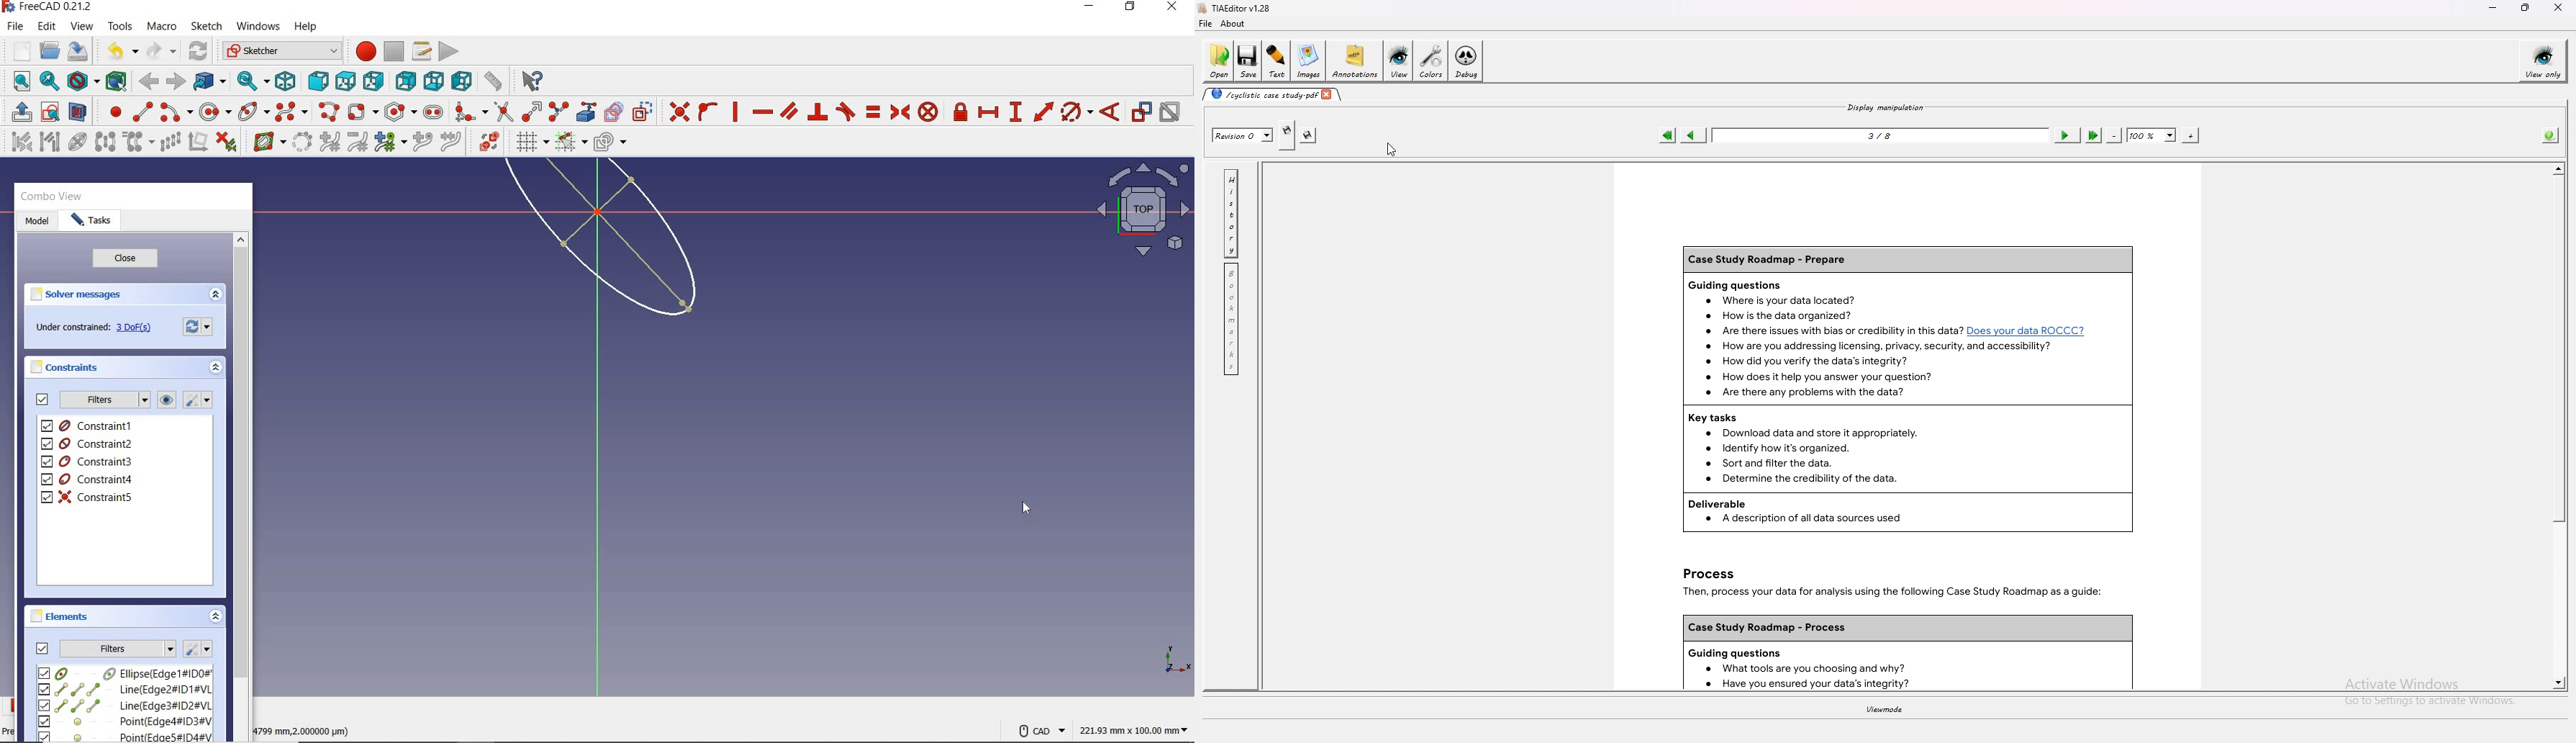 The width and height of the screenshot is (2576, 756). What do you see at coordinates (142, 112) in the screenshot?
I see `create line` at bounding box center [142, 112].